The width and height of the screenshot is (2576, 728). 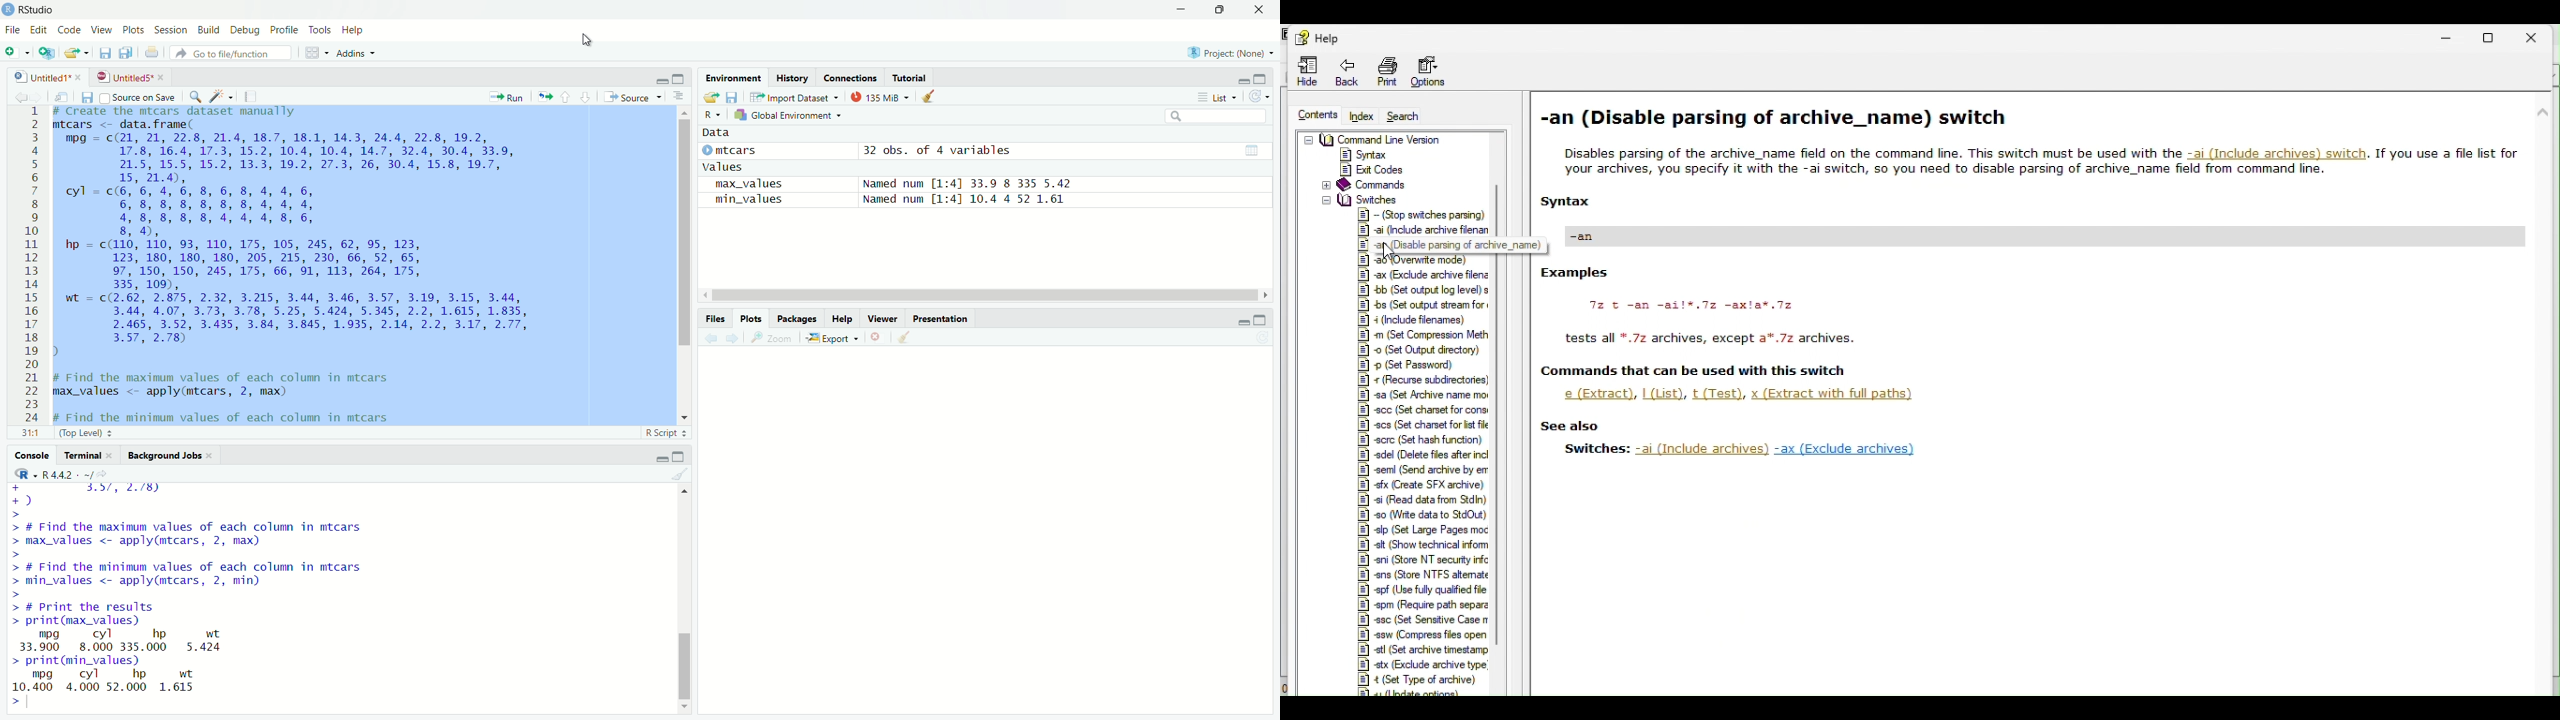 What do you see at coordinates (911, 77) in the screenshot?
I see `Tutorial` at bounding box center [911, 77].